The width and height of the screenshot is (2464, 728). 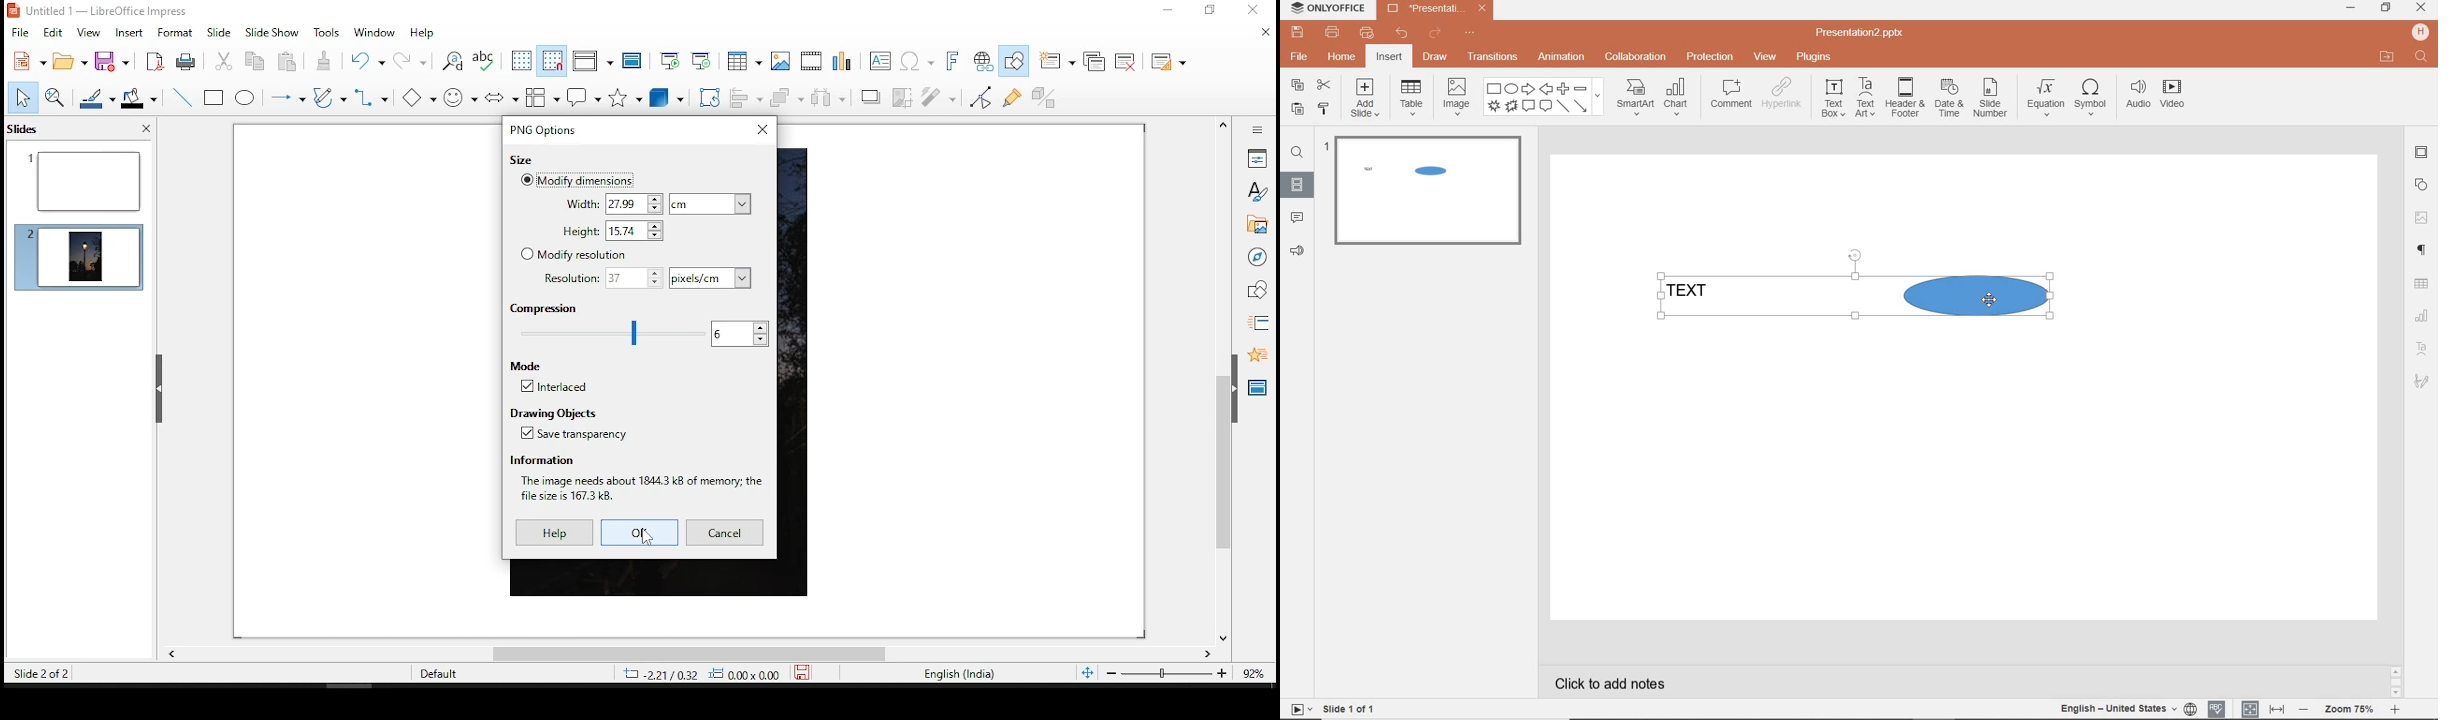 What do you see at coordinates (1096, 63) in the screenshot?
I see `duplicate slide` at bounding box center [1096, 63].